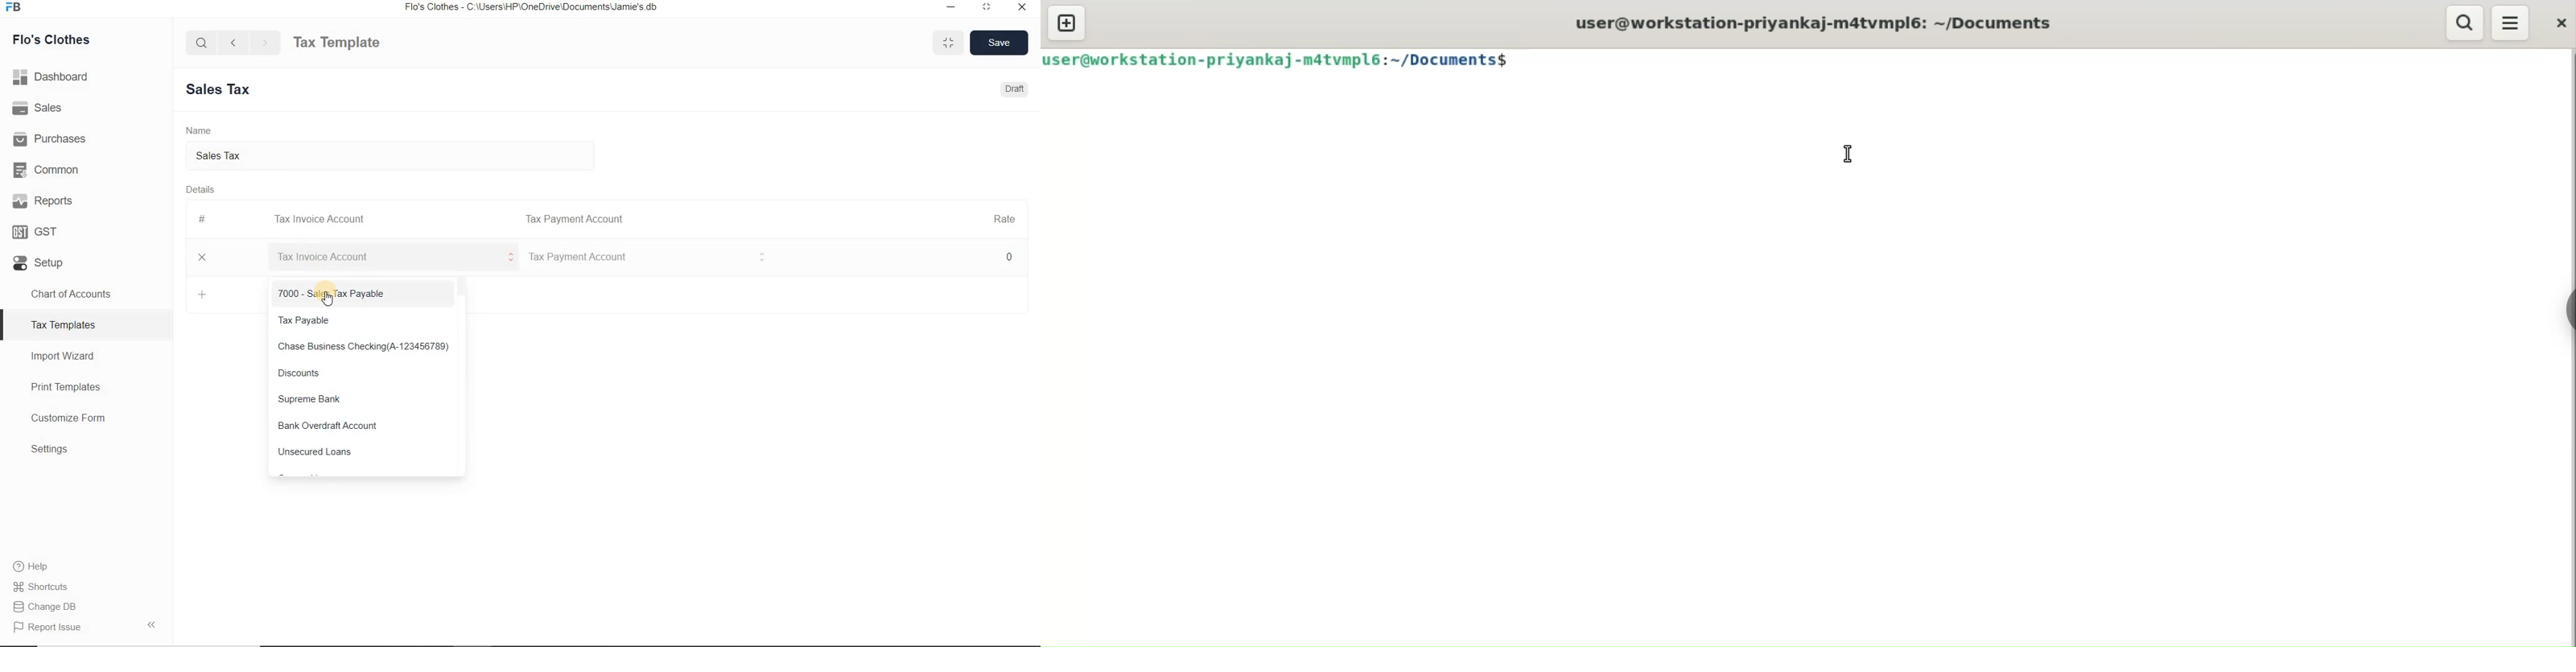  Describe the element at coordinates (366, 322) in the screenshot. I see `Tax Payable` at that location.